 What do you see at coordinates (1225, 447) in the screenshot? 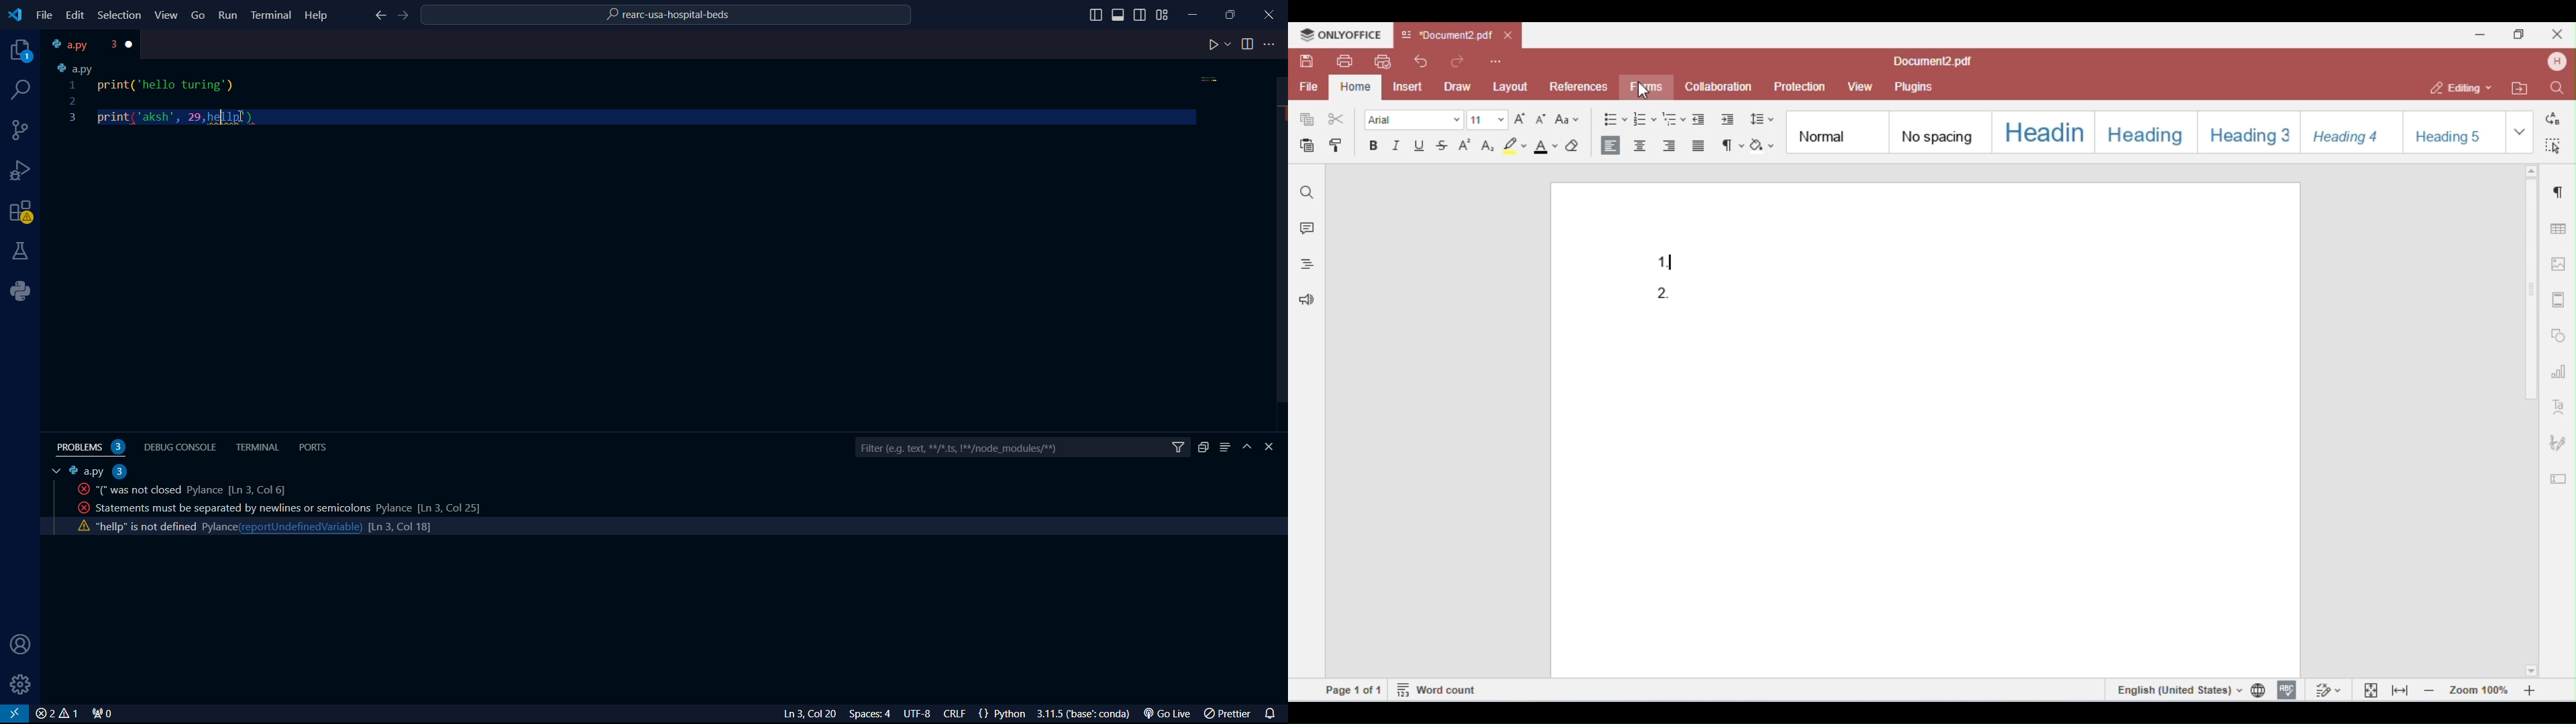
I see `menu` at bounding box center [1225, 447].